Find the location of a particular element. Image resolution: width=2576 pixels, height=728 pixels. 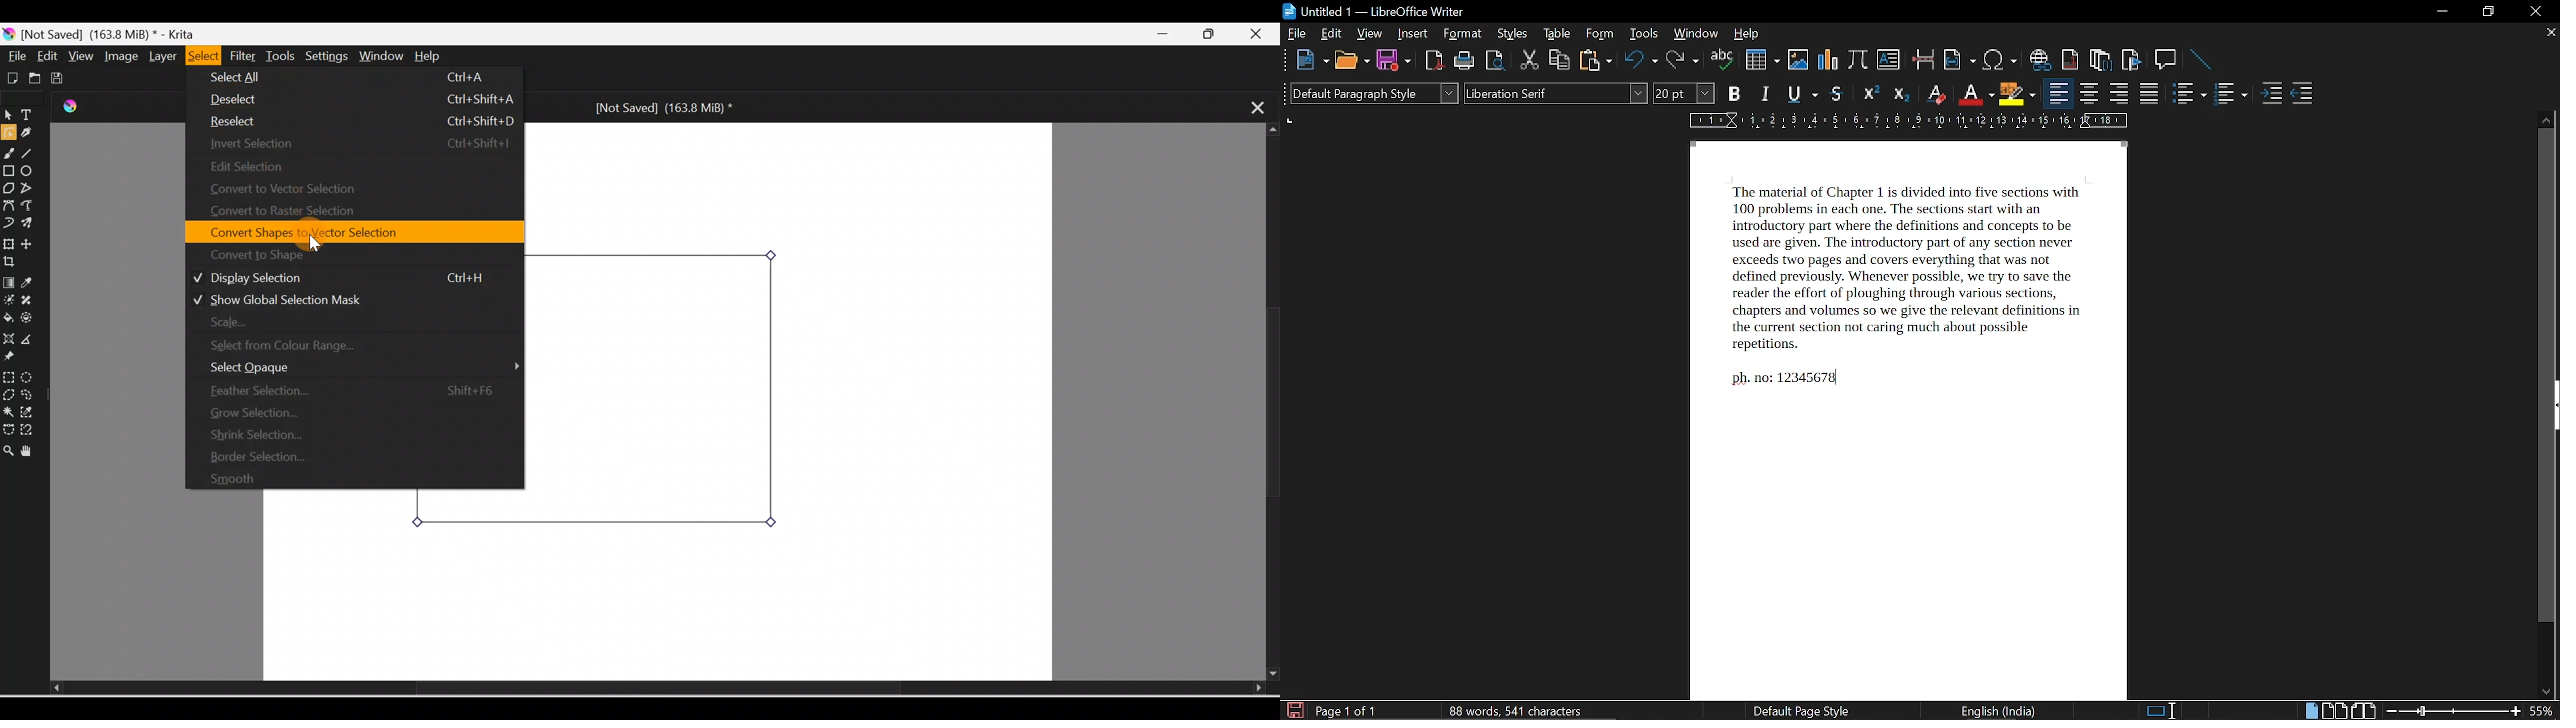

Select all is located at coordinates (355, 78).